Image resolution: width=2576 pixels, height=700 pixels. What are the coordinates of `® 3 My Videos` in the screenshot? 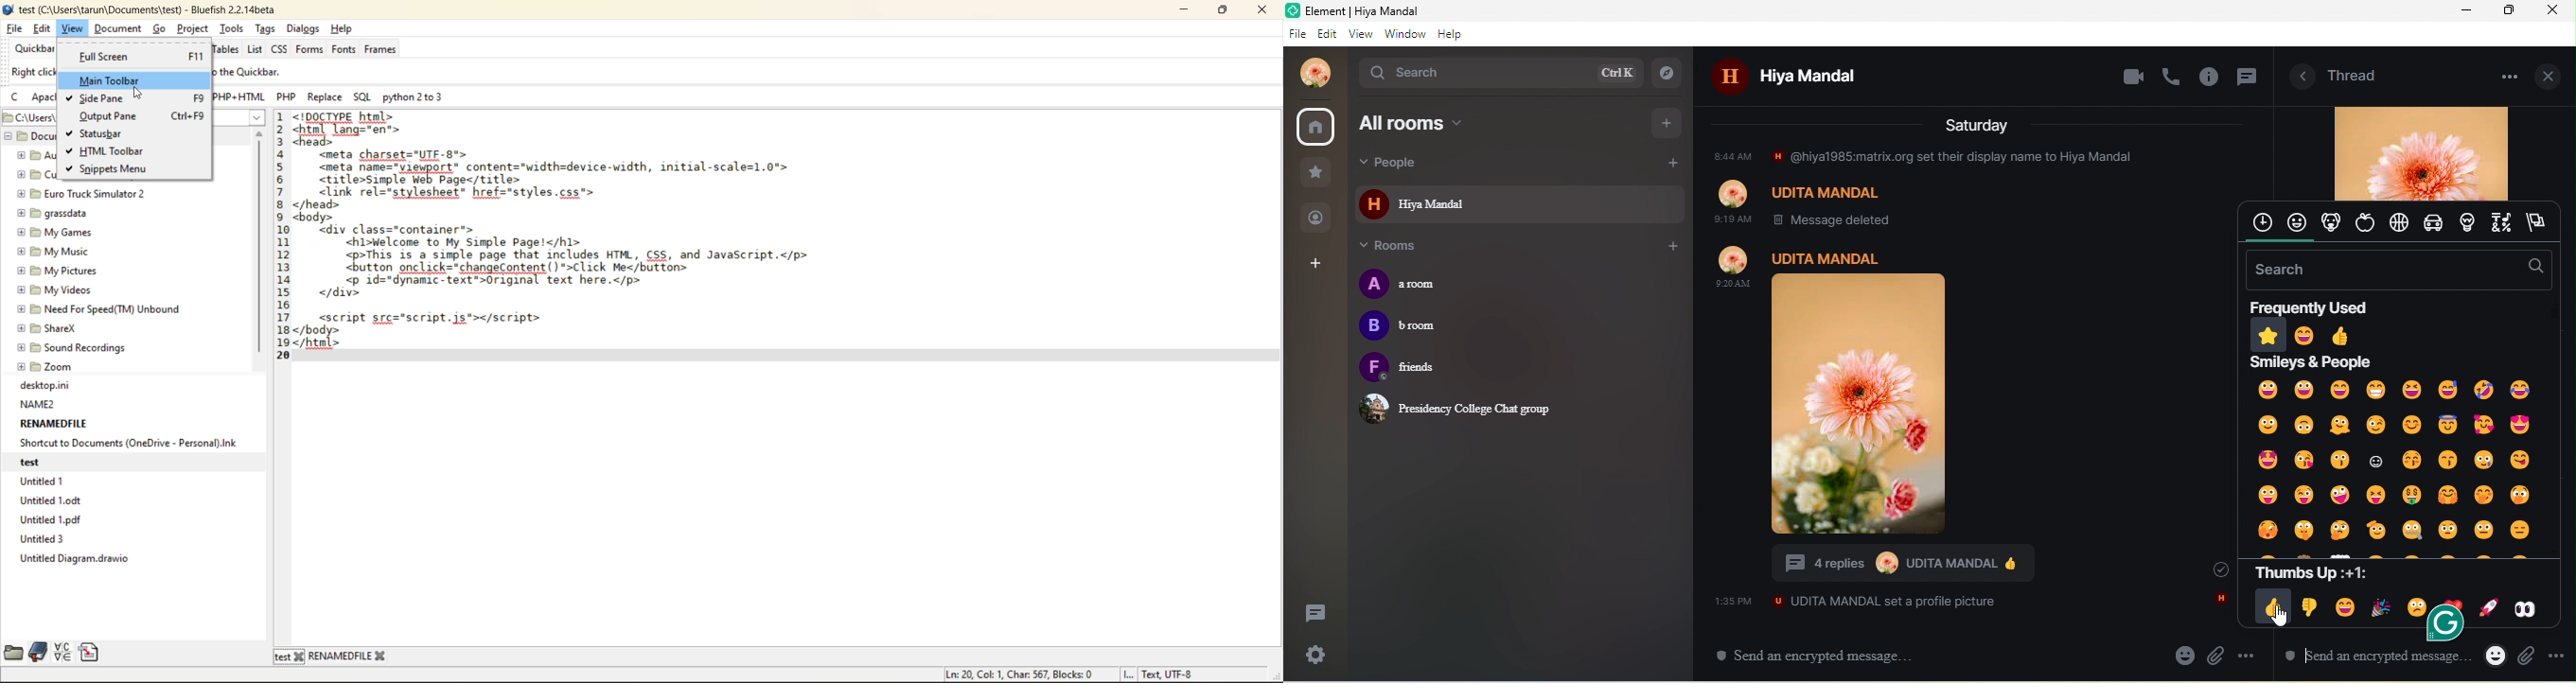 It's located at (53, 290).